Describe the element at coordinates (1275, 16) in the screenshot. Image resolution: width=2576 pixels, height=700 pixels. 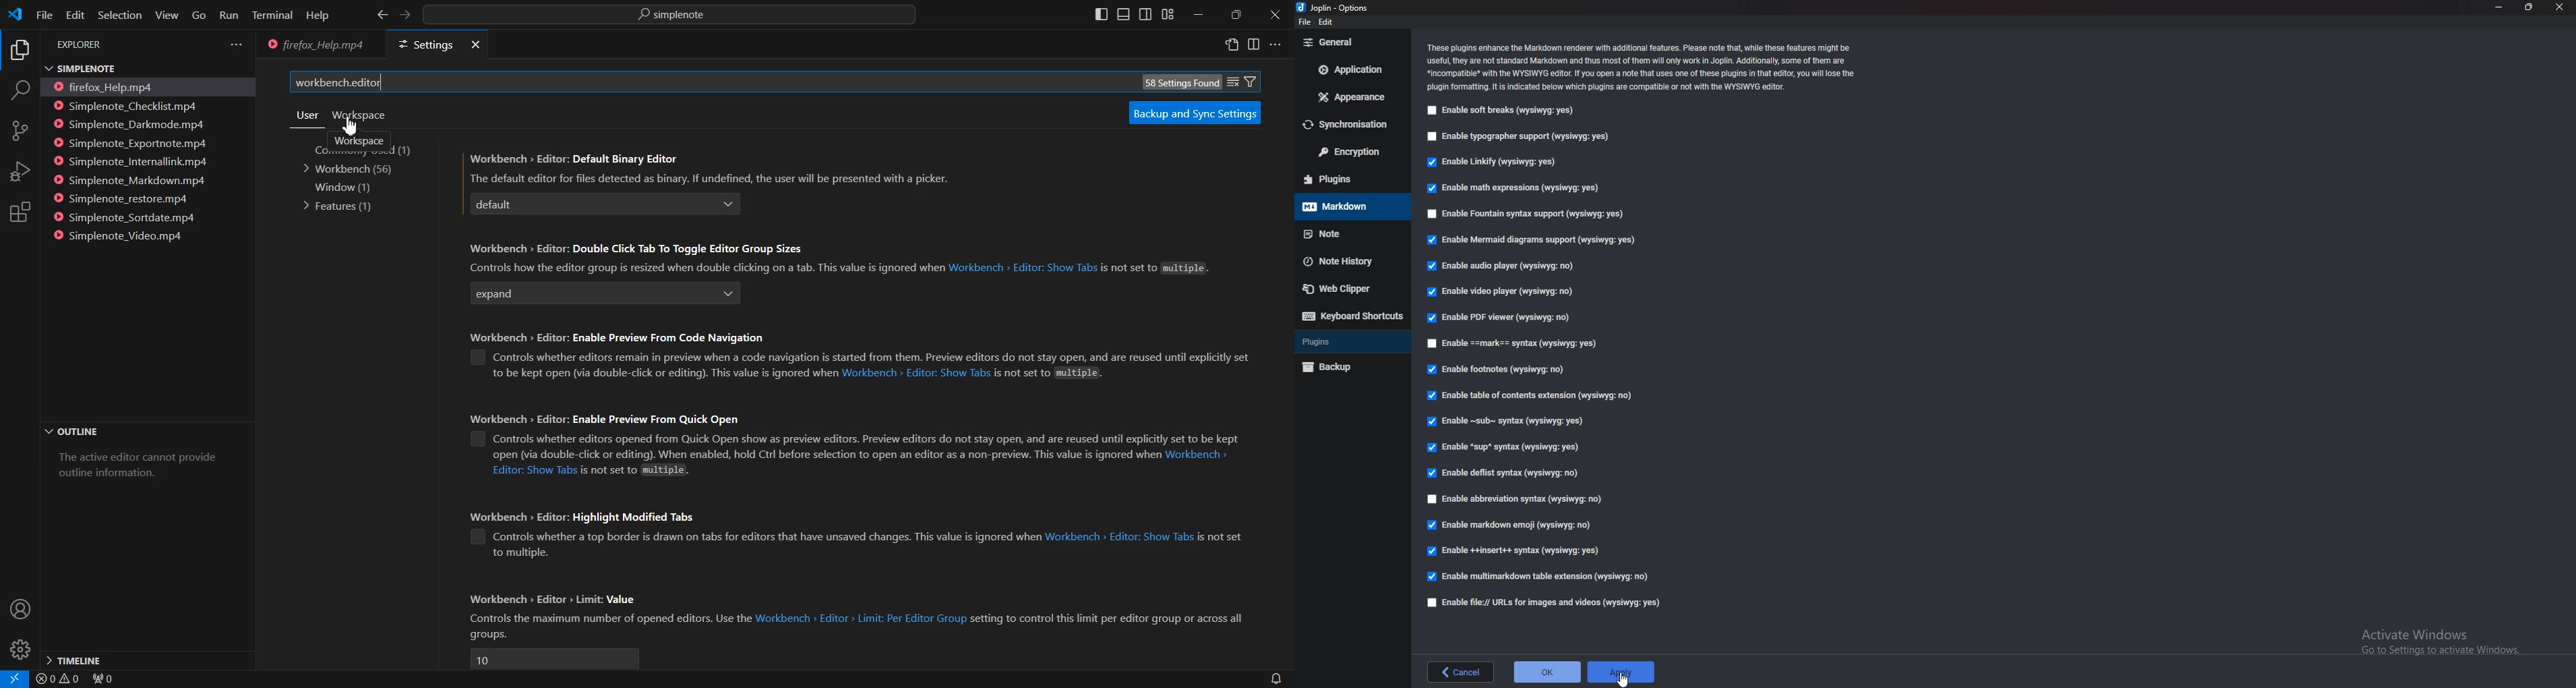
I see `Close` at that location.